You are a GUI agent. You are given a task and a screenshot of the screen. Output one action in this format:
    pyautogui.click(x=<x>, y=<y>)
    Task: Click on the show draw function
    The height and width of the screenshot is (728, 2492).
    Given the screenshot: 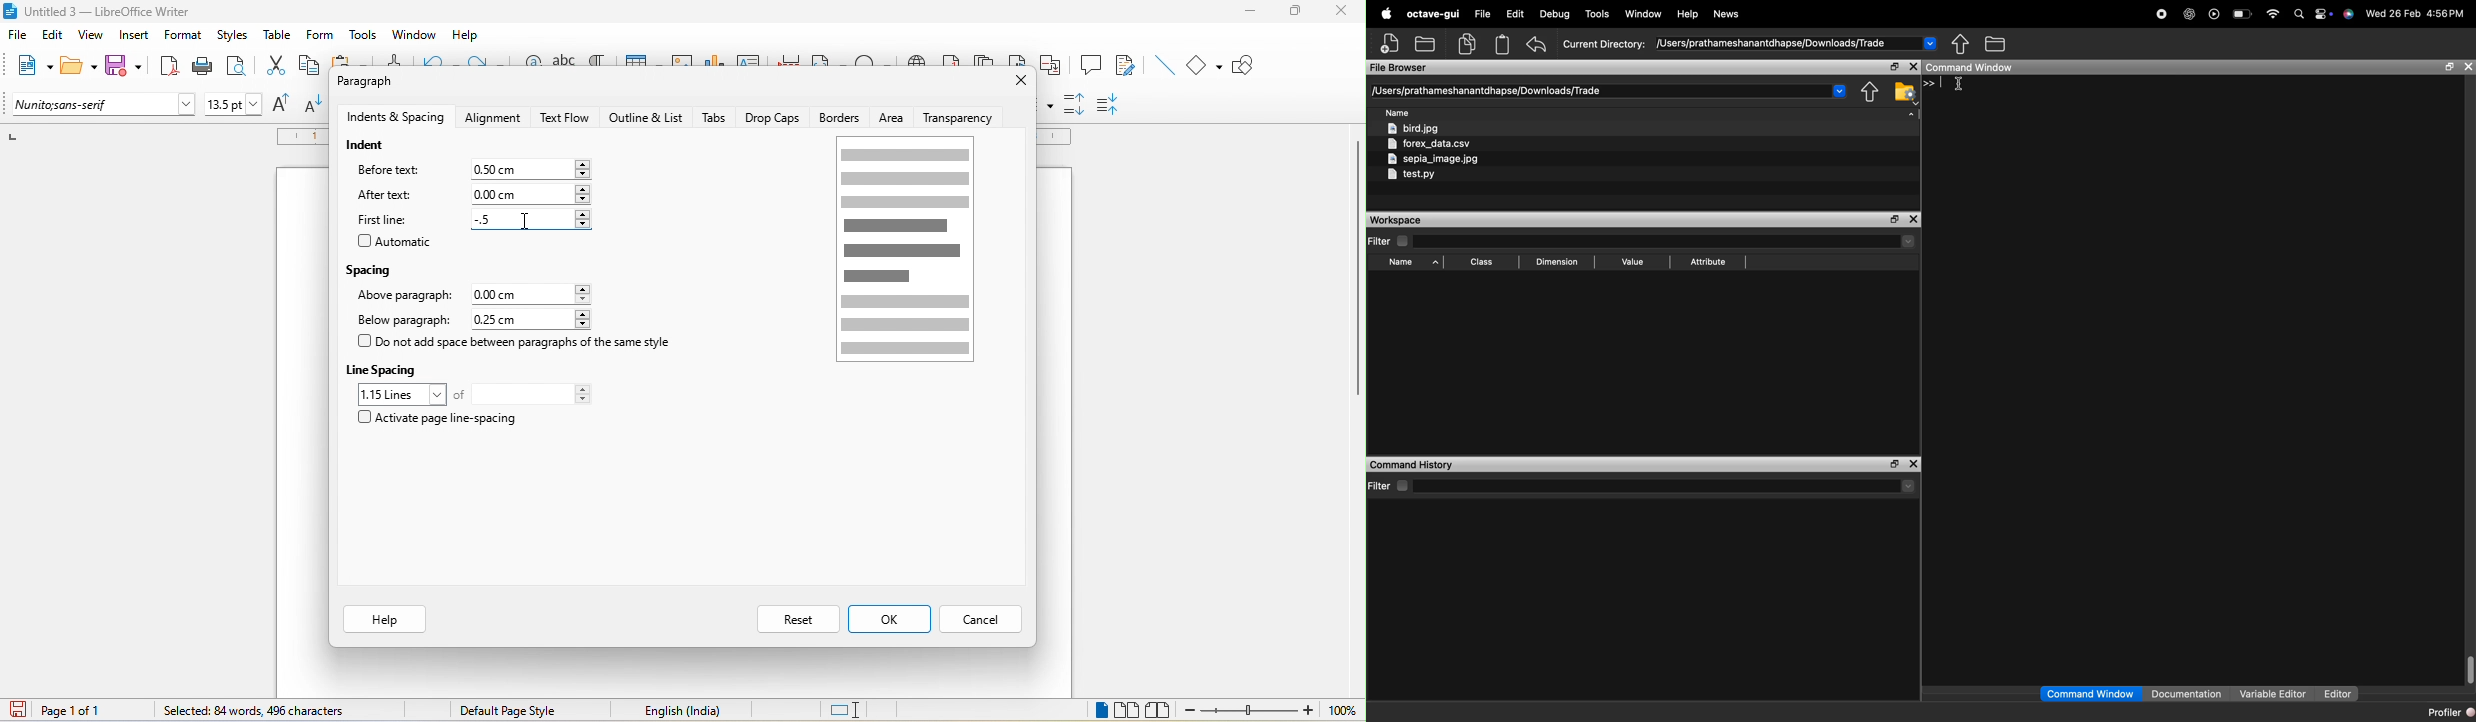 What is the action you would take?
    pyautogui.click(x=1250, y=65)
    